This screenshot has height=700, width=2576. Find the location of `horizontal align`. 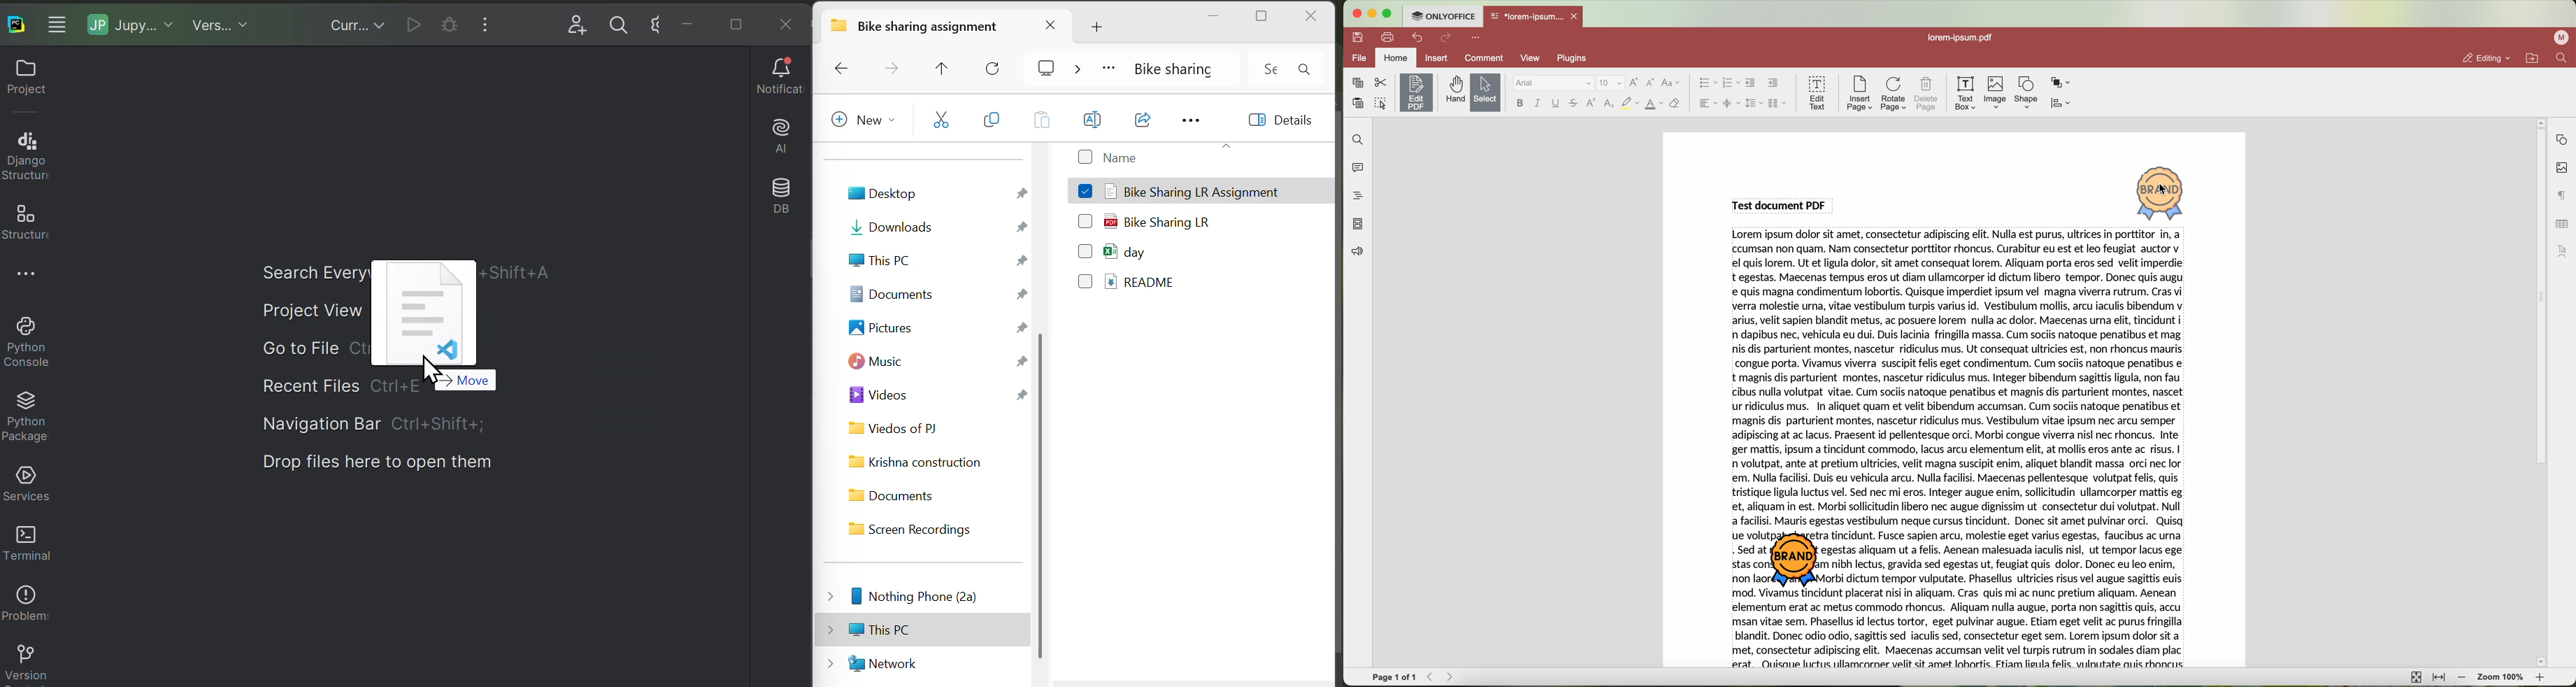

horizontal align is located at coordinates (1707, 103).